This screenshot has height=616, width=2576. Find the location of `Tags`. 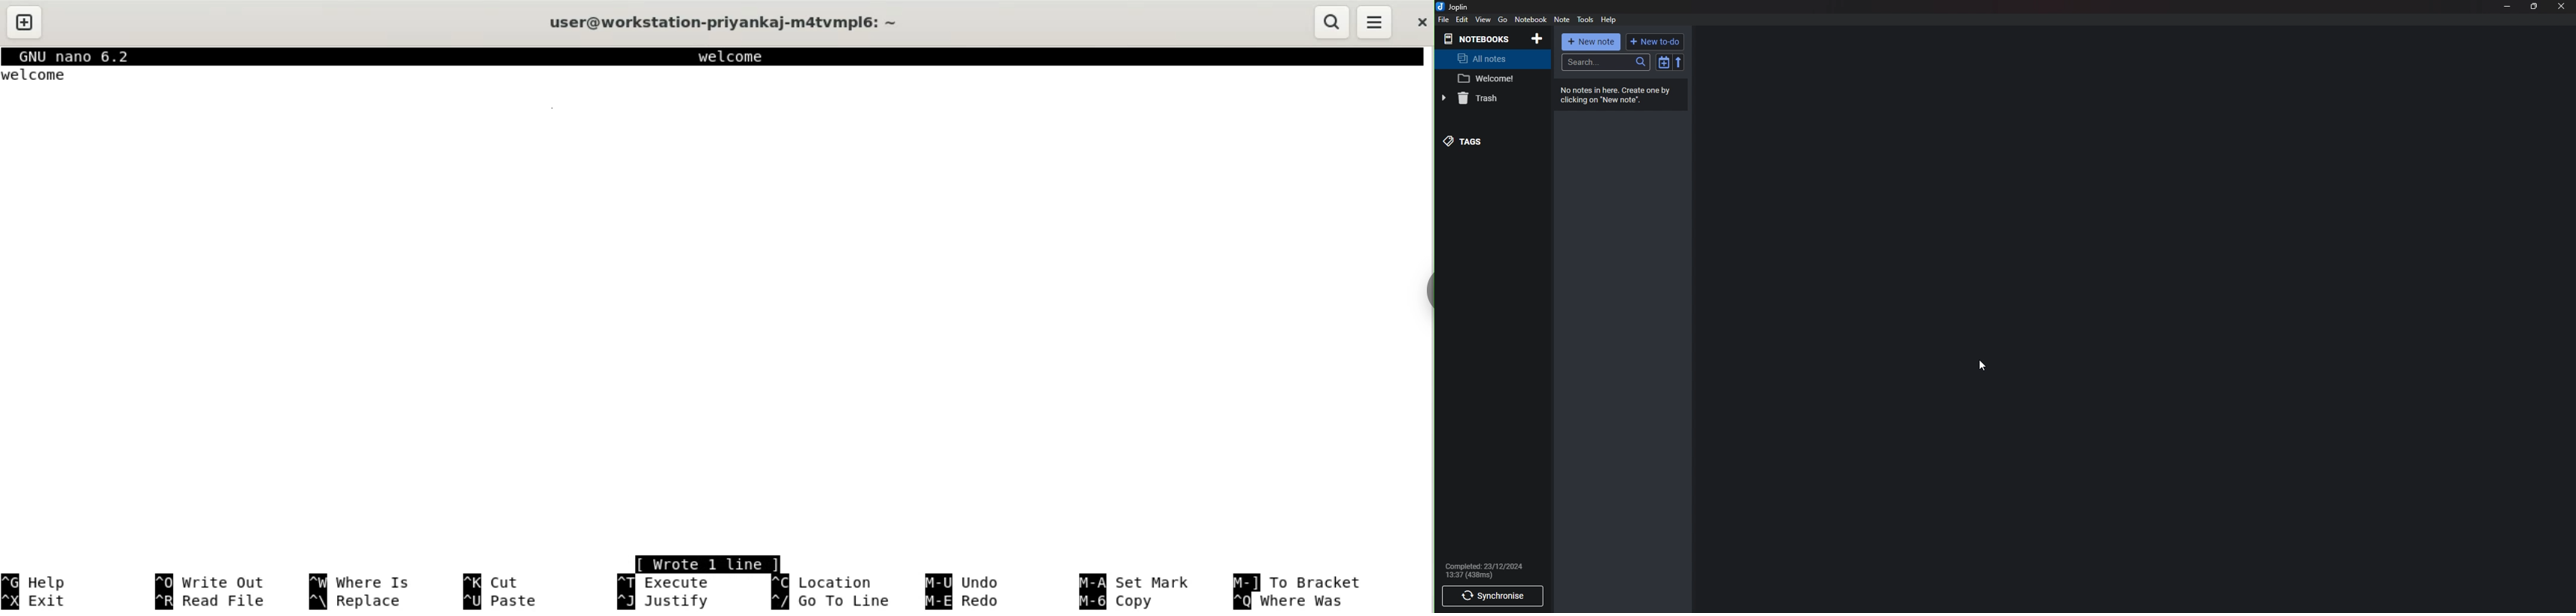

Tags is located at coordinates (1479, 140).